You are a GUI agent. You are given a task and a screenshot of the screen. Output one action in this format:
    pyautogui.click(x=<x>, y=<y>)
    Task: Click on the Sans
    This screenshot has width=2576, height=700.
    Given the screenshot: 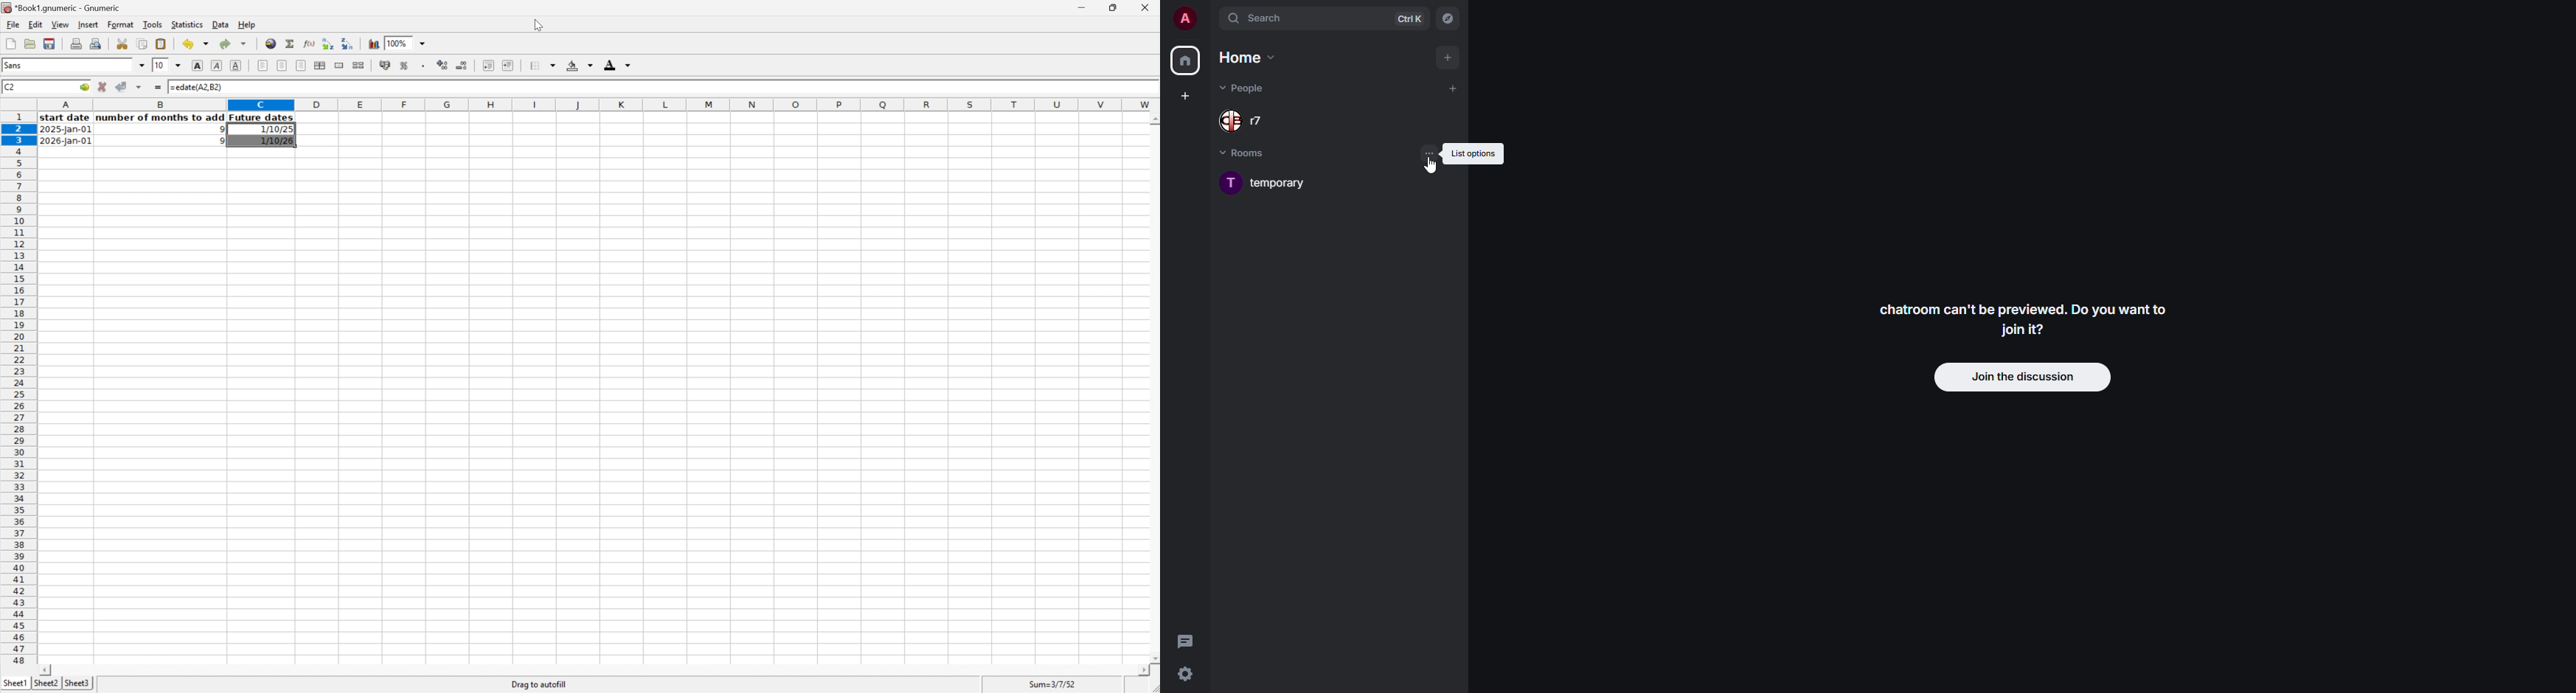 What is the action you would take?
    pyautogui.click(x=18, y=65)
    